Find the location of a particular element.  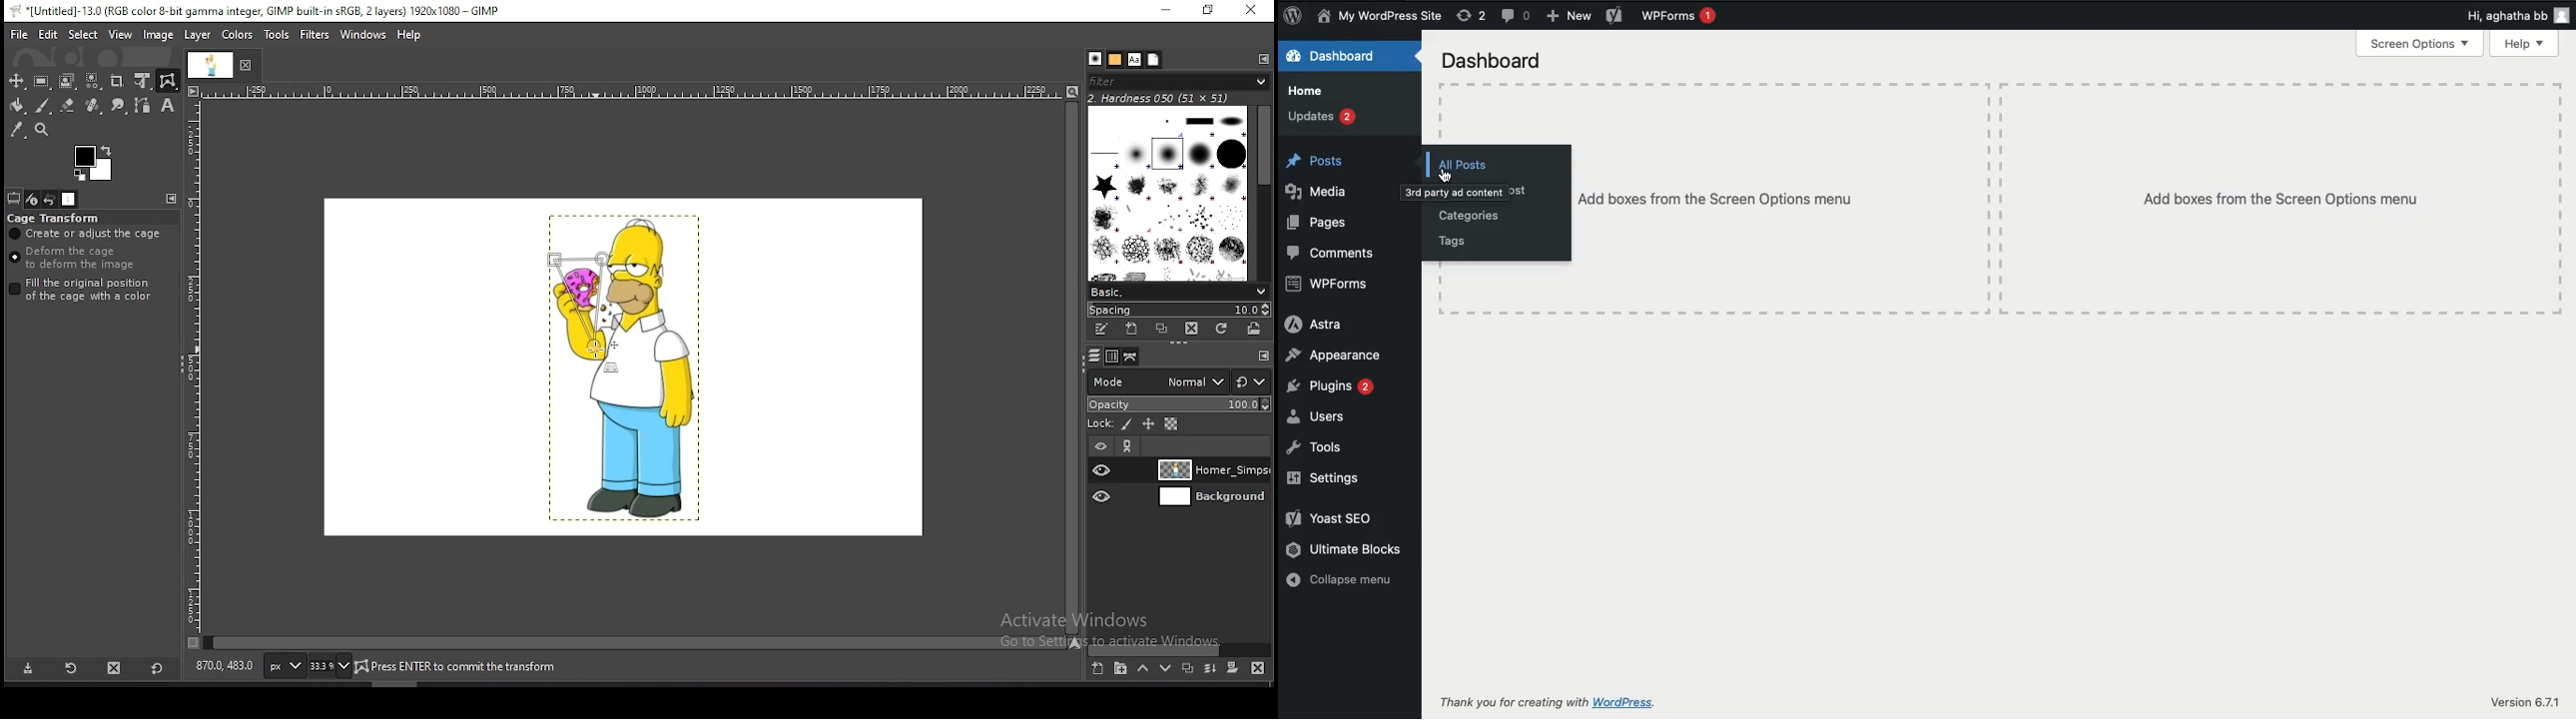

WPForms is located at coordinates (1327, 285).